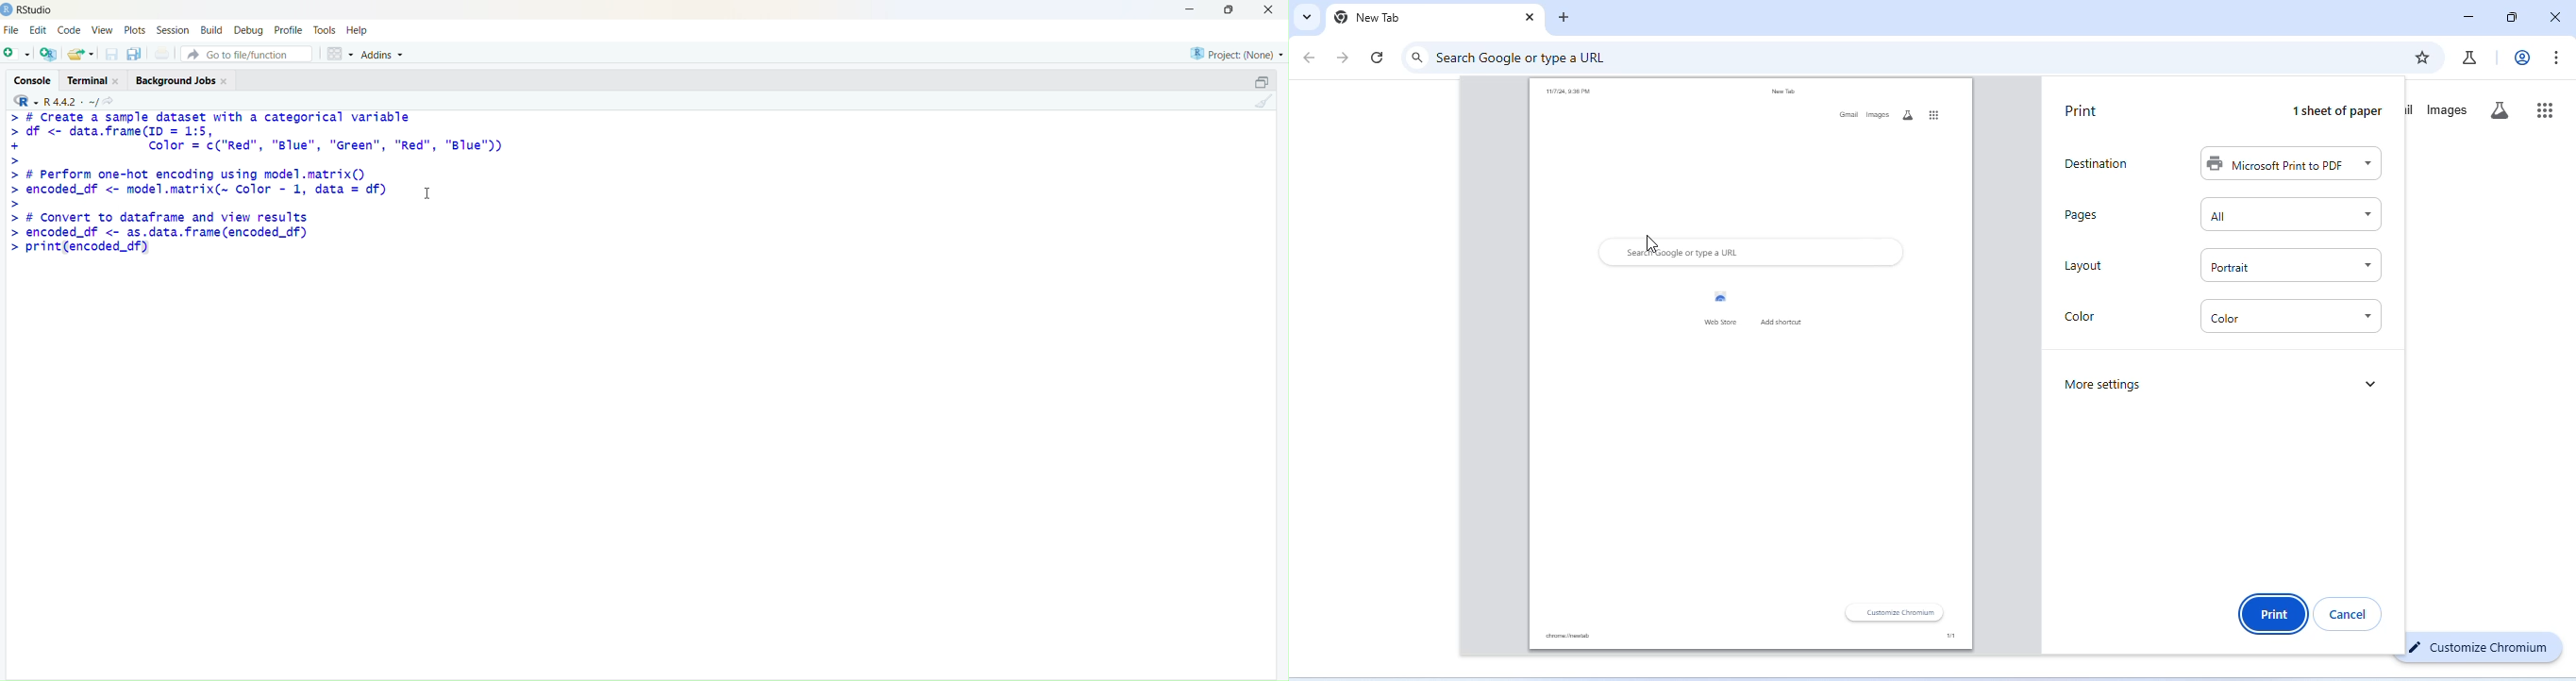 The width and height of the screenshot is (2576, 700). Describe the element at coordinates (1368, 18) in the screenshot. I see `new tab` at that location.